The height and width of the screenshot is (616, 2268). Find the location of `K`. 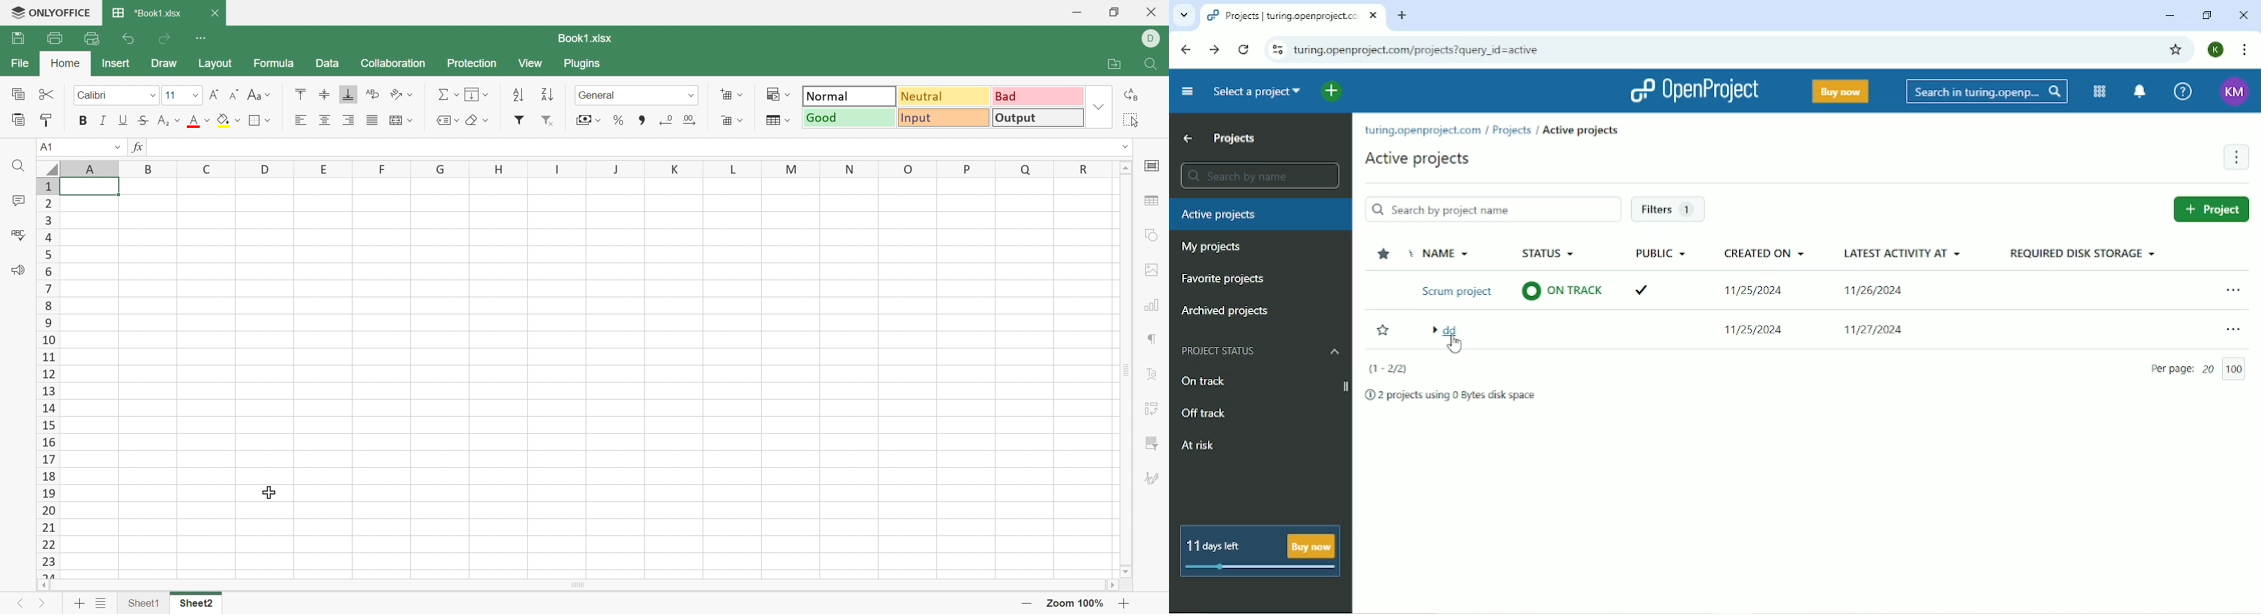

K is located at coordinates (669, 168).